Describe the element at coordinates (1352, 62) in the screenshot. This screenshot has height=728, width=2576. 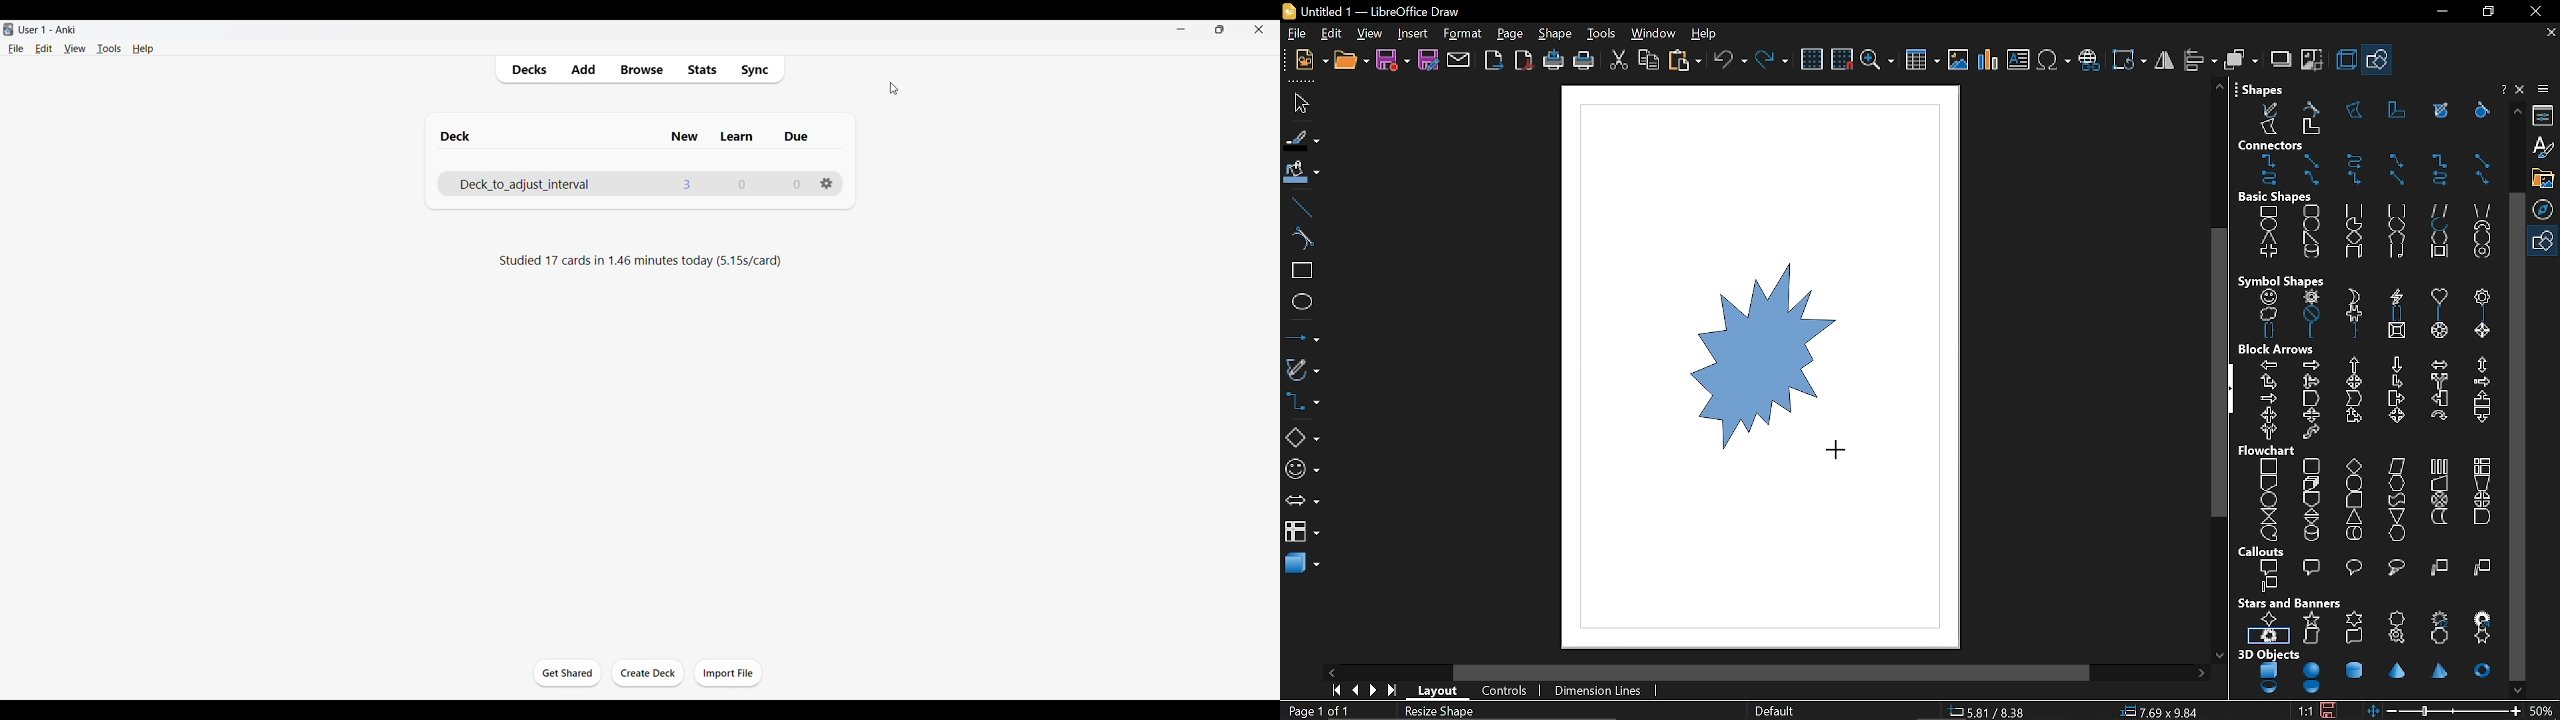
I see `open` at that location.